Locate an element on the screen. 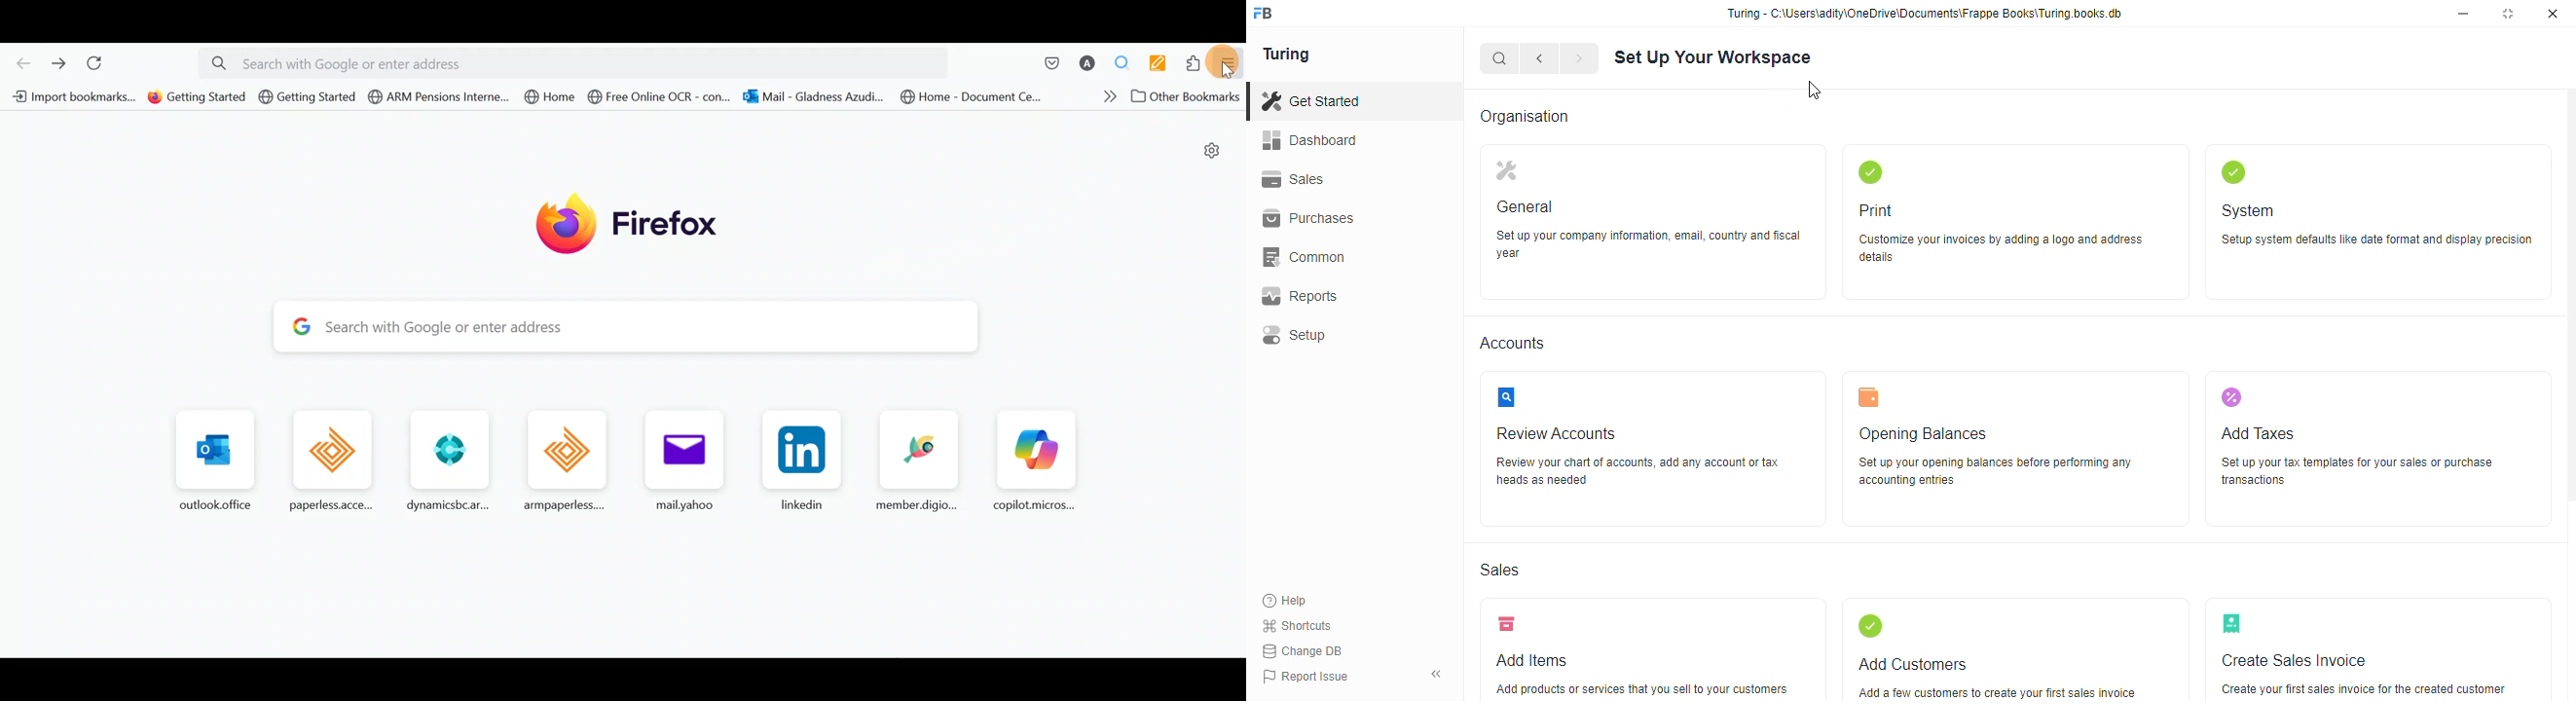 This screenshot has width=2576, height=728. Add Items Add products or services that you sell 10 your customers is located at coordinates (1642, 648).